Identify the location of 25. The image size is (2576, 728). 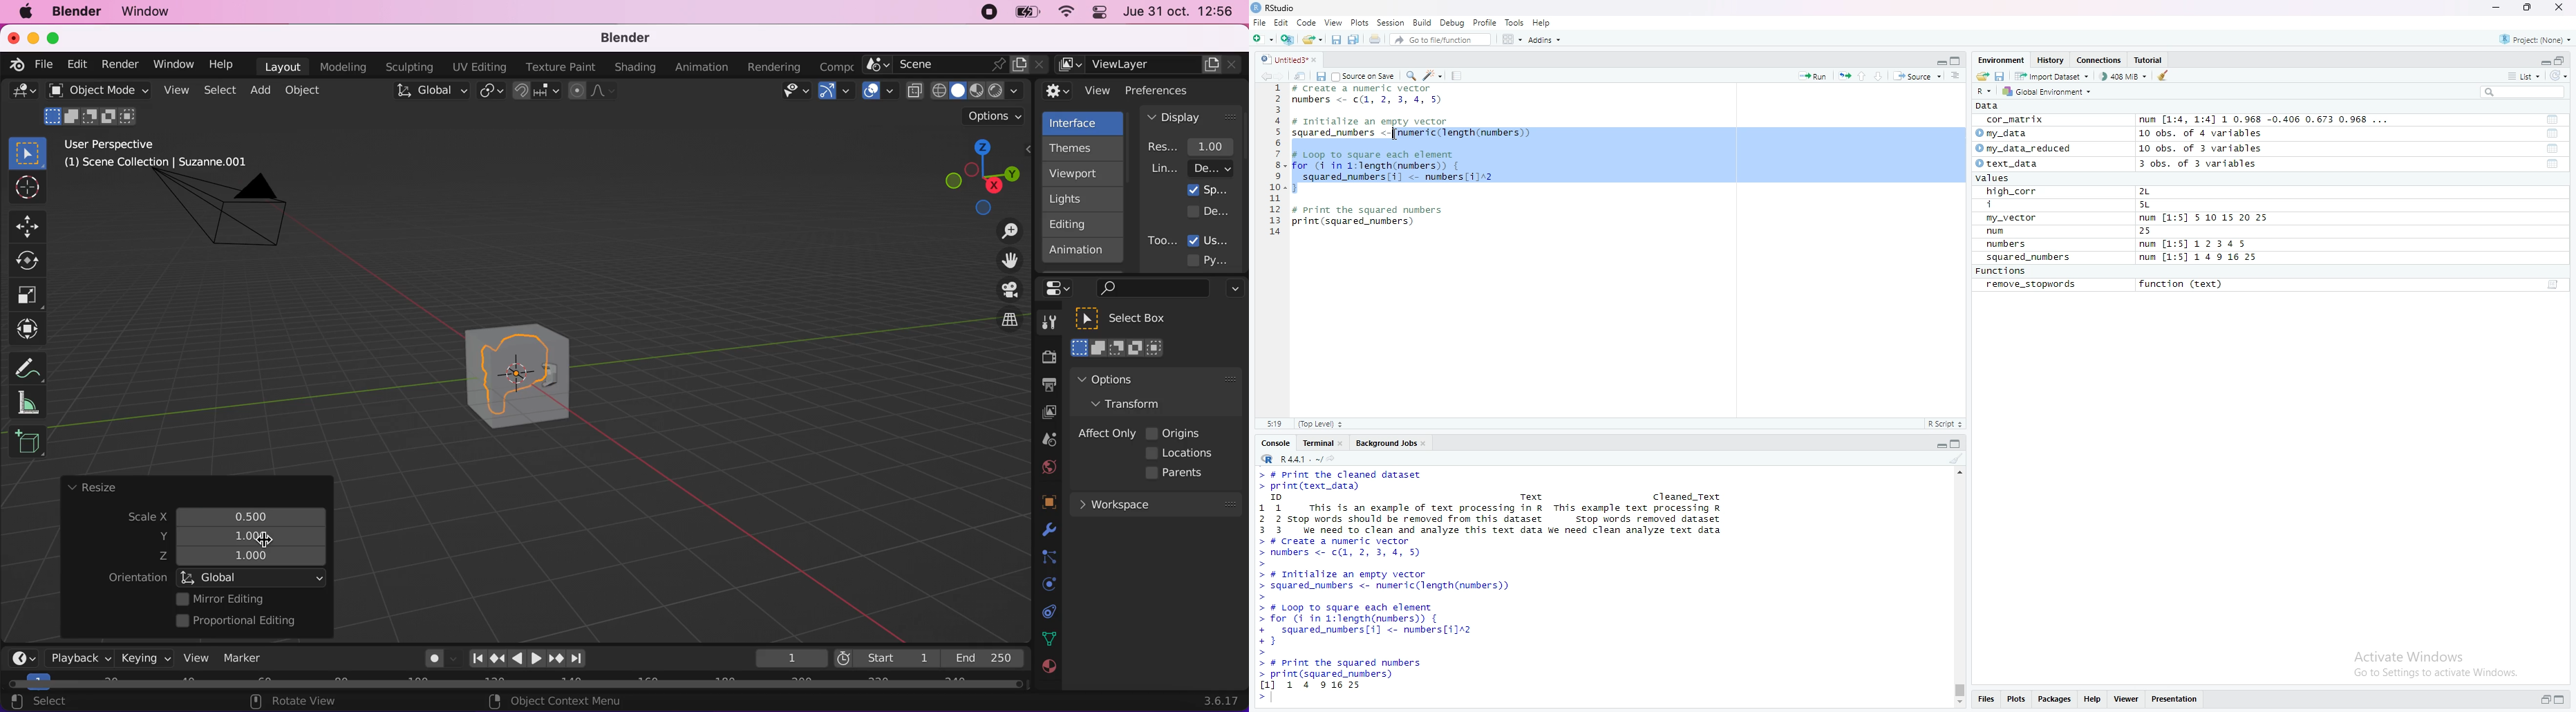
(2159, 232).